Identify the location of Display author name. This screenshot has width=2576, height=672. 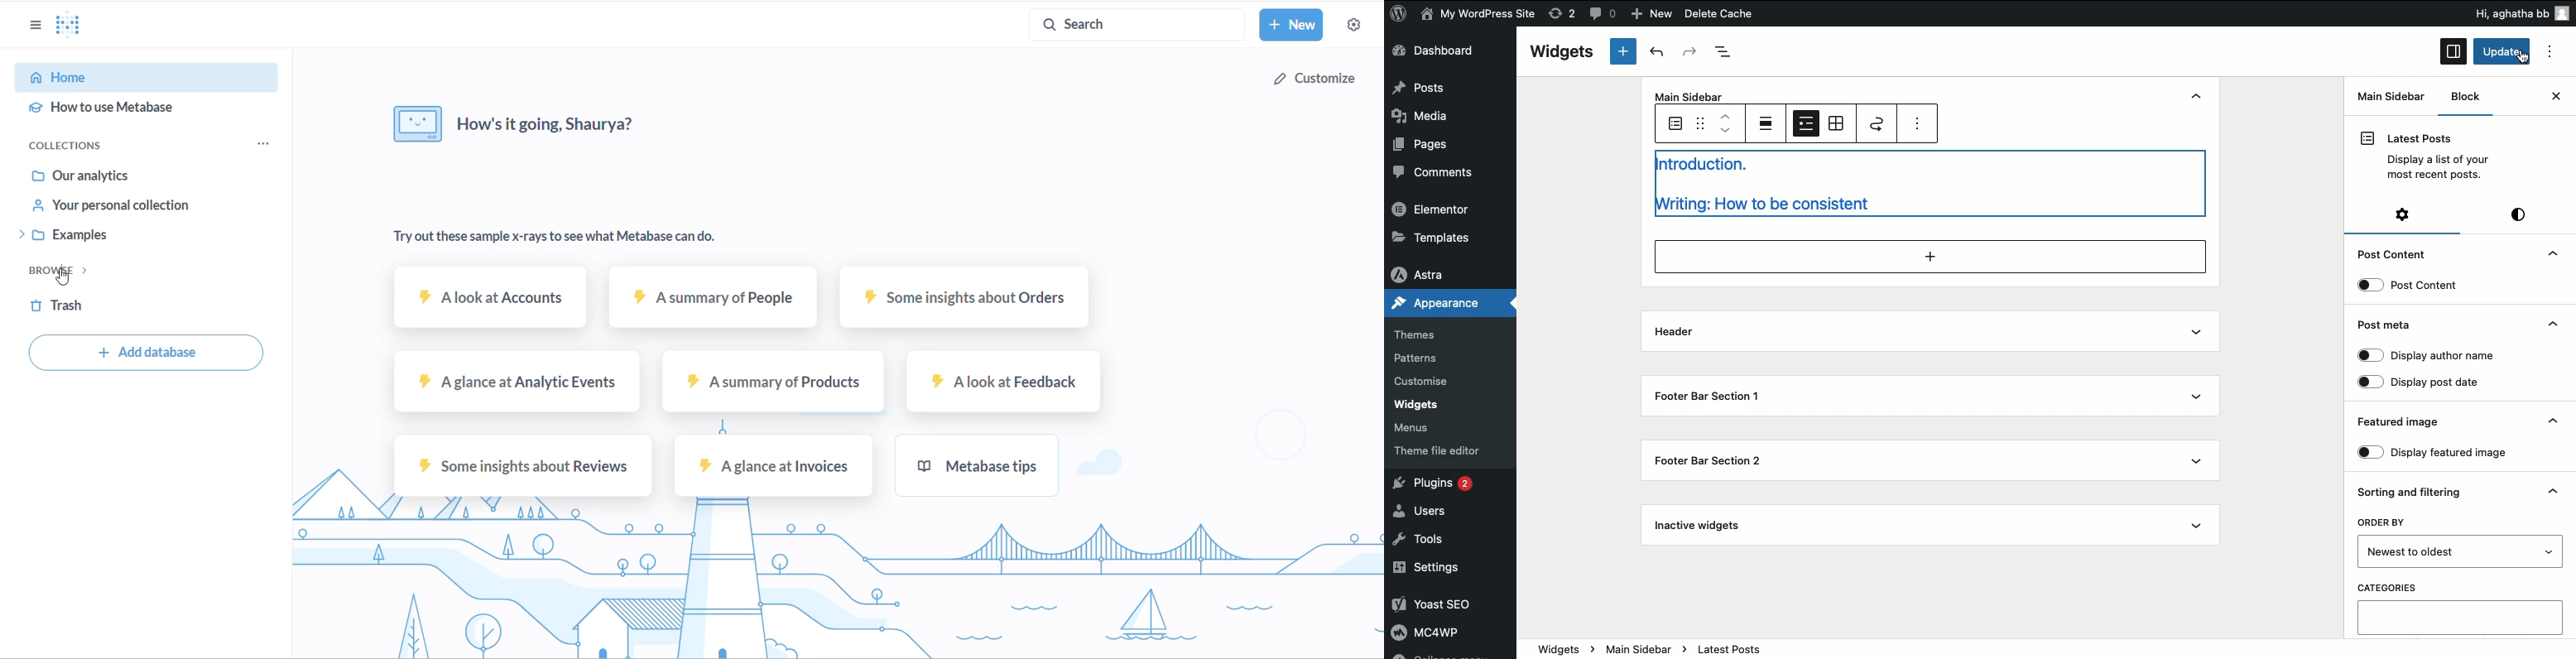
(2430, 355).